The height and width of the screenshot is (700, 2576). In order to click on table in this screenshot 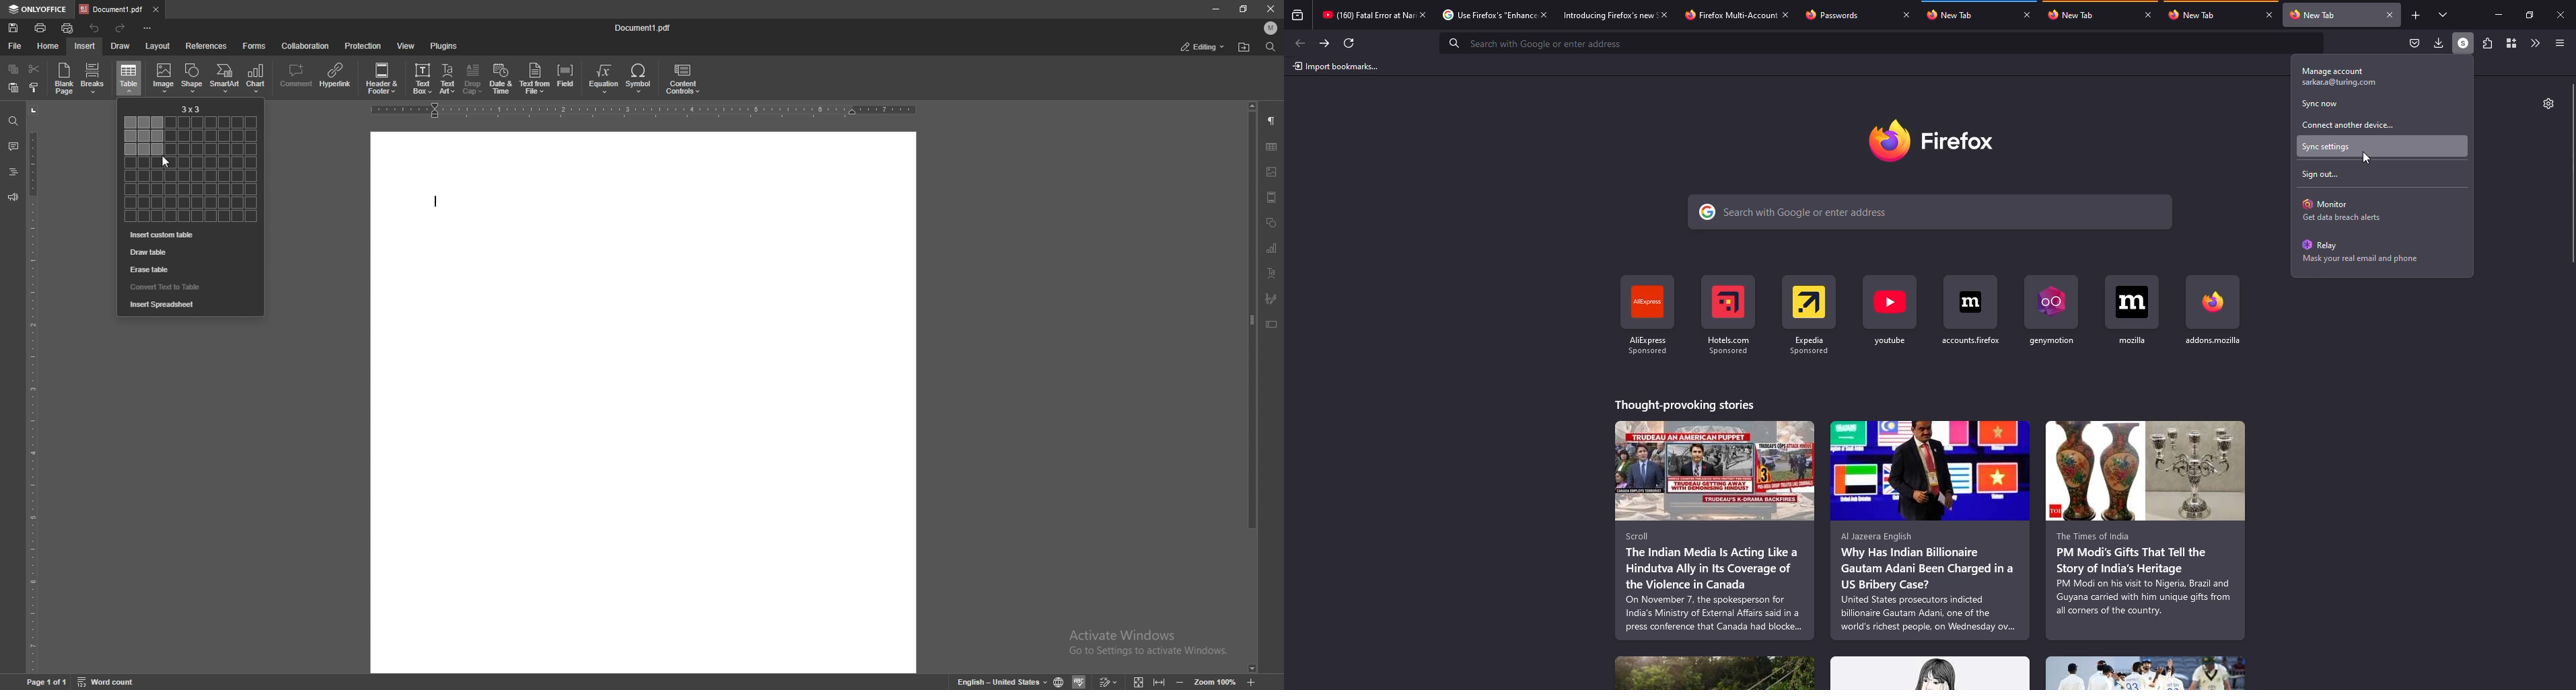, I will do `click(1273, 146)`.